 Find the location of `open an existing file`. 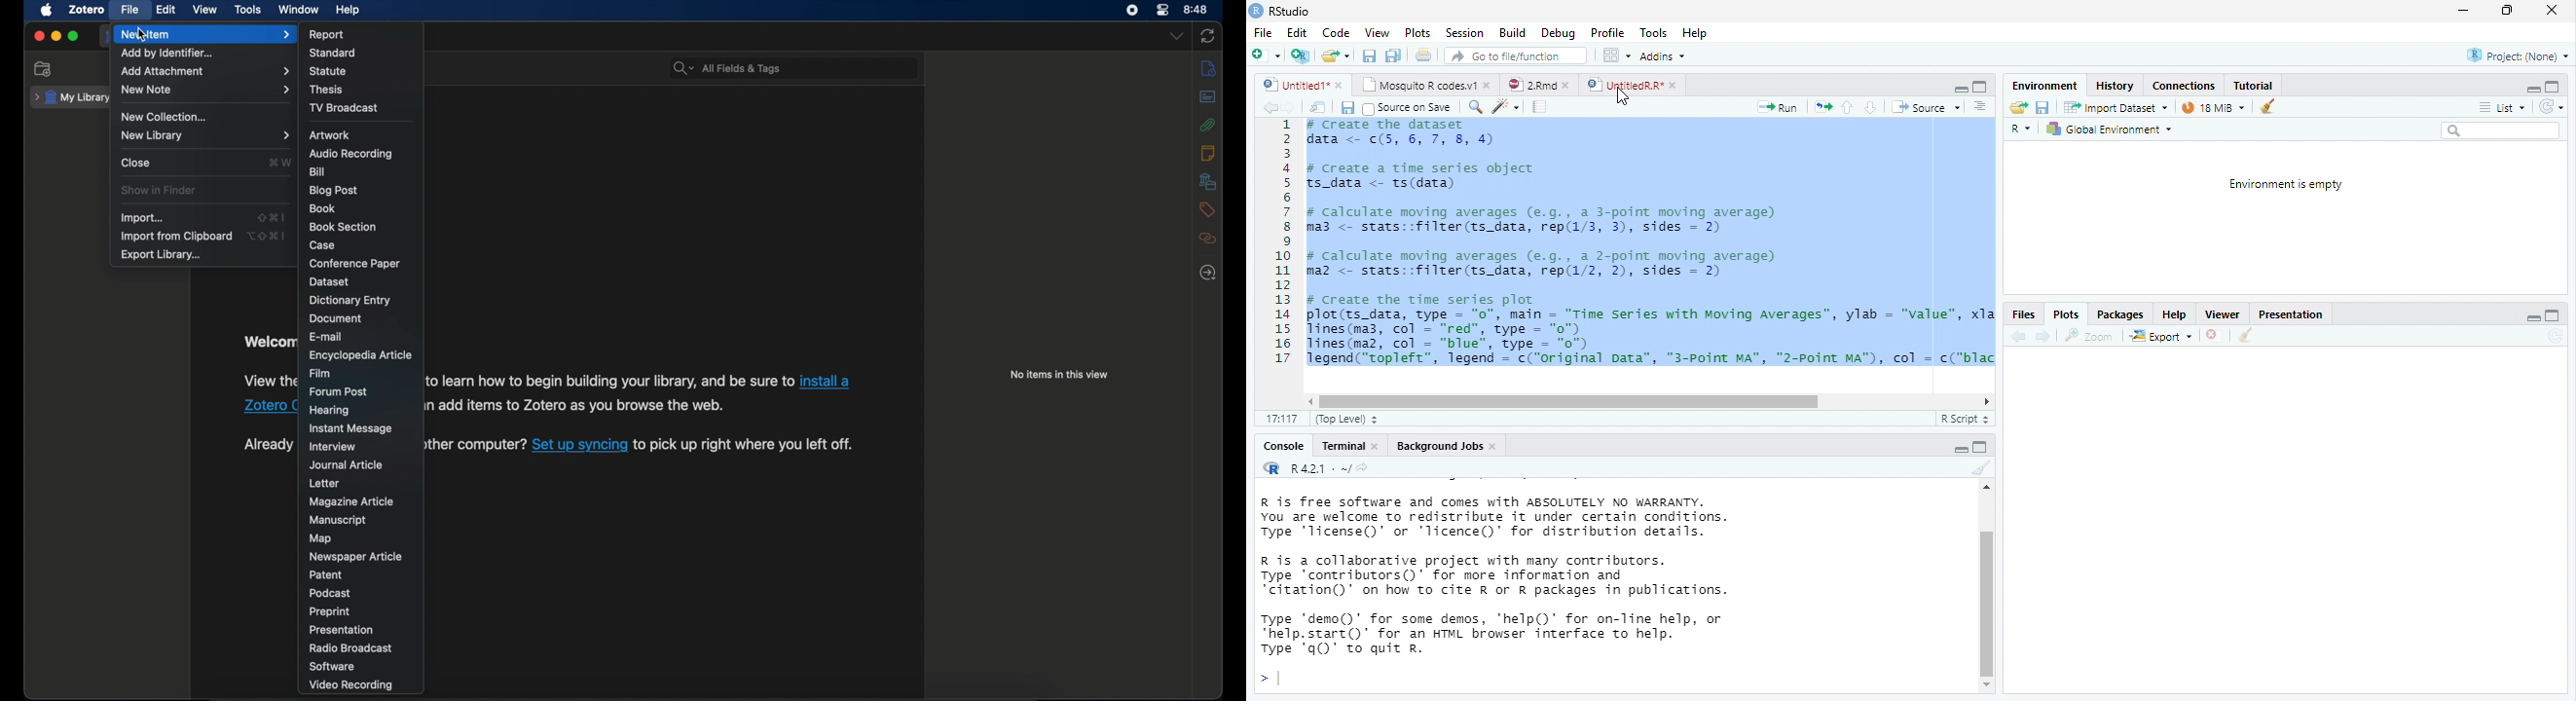

open an existing file is located at coordinates (1336, 56).